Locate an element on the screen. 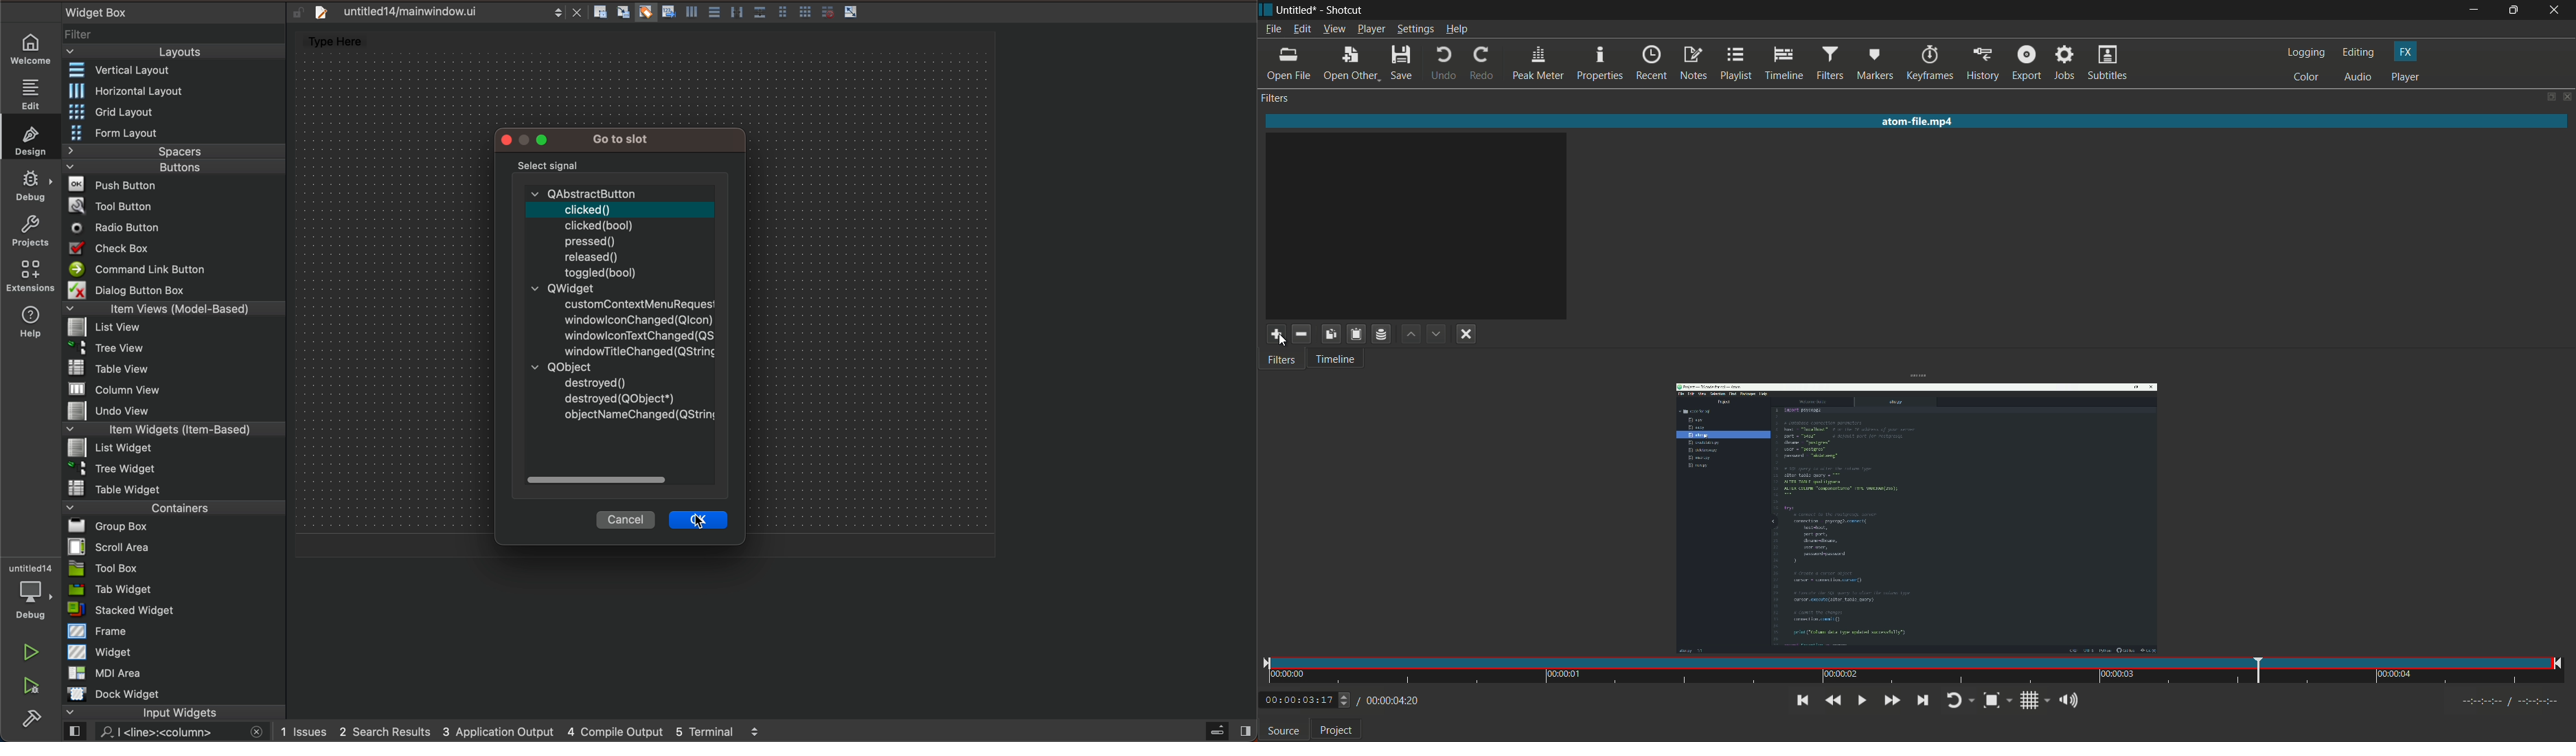 Image resolution: width=2576 pixels, height=756 pixels.  is located at coordinates (625, 10).